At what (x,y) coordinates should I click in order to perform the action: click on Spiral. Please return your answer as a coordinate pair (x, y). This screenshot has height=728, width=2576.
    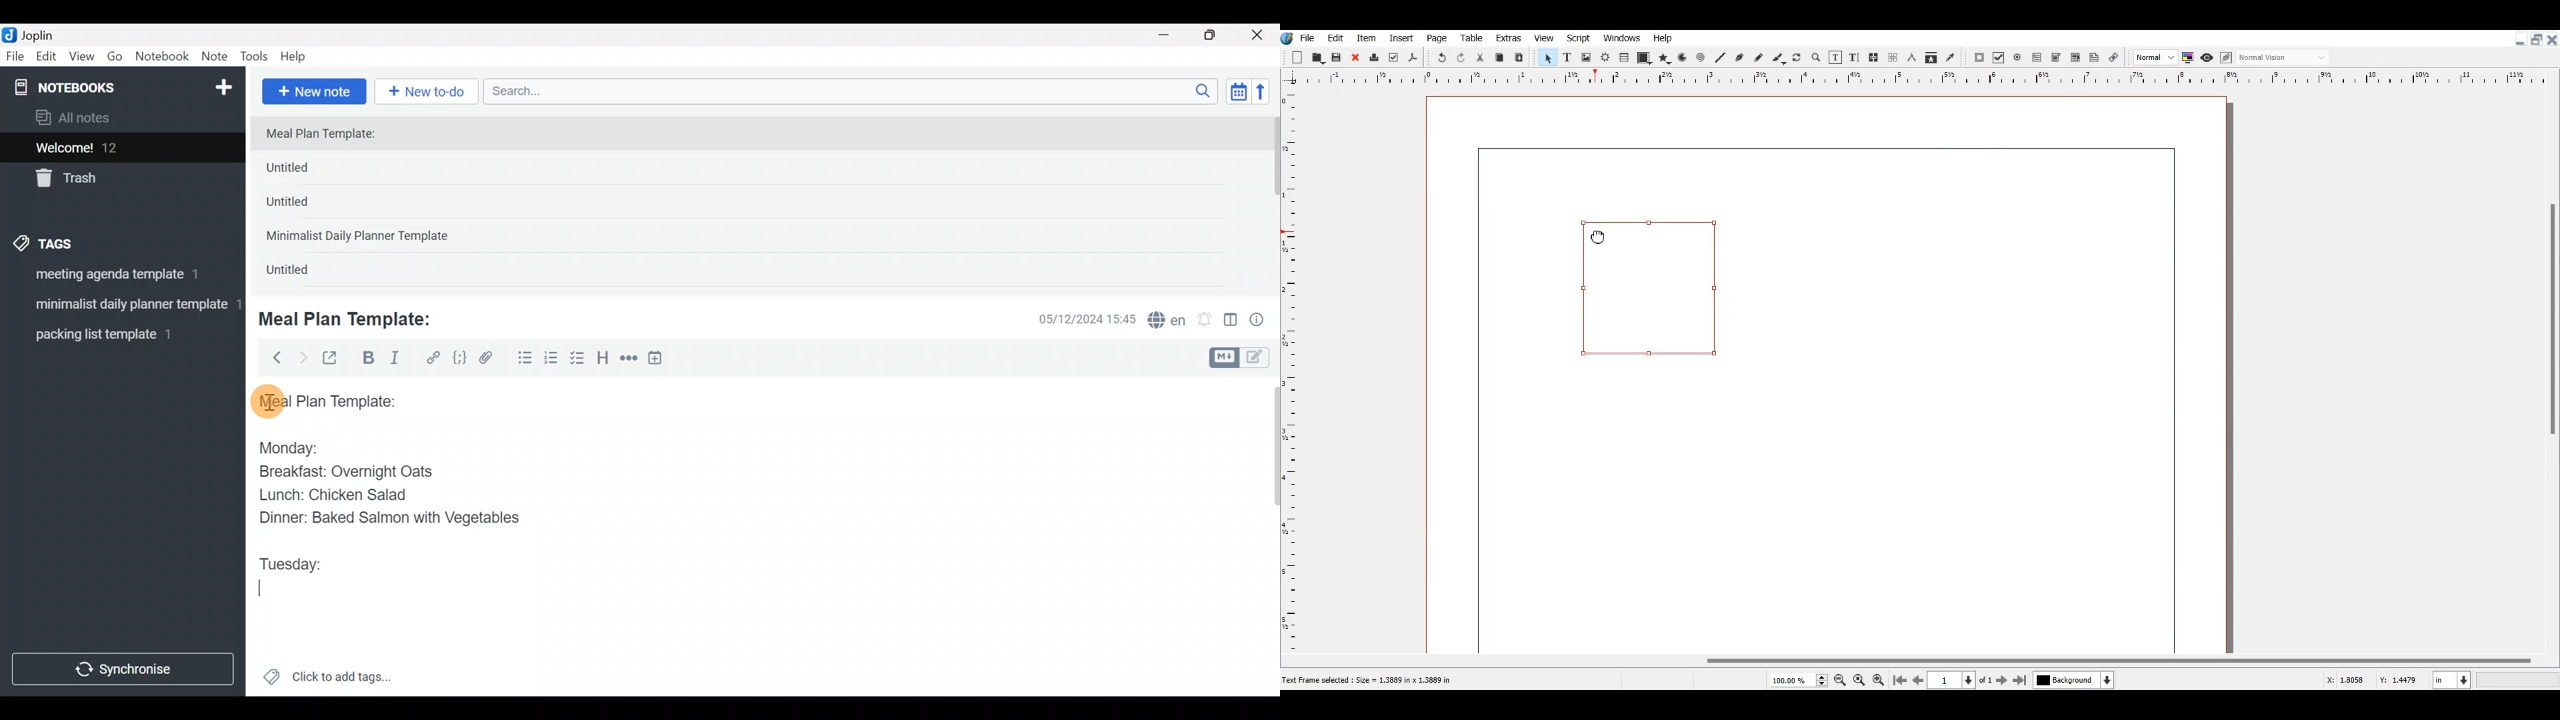
    Looking at the image, I should click on (1700, 58).